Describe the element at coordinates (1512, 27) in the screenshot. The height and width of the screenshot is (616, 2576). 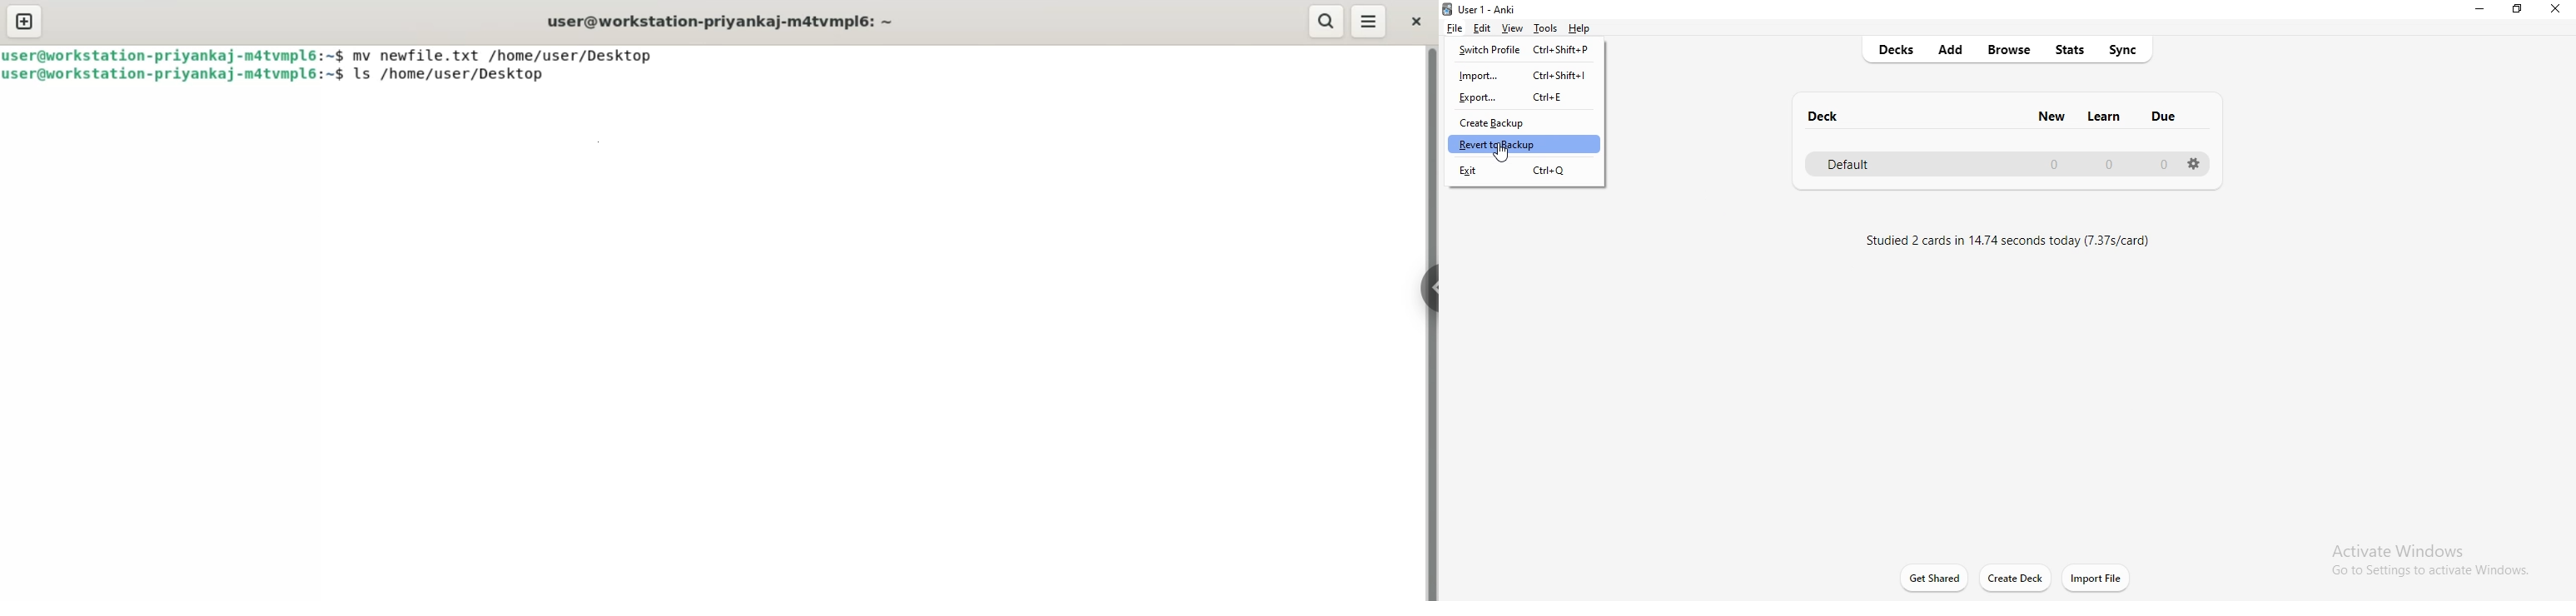
I see `view` at that location.